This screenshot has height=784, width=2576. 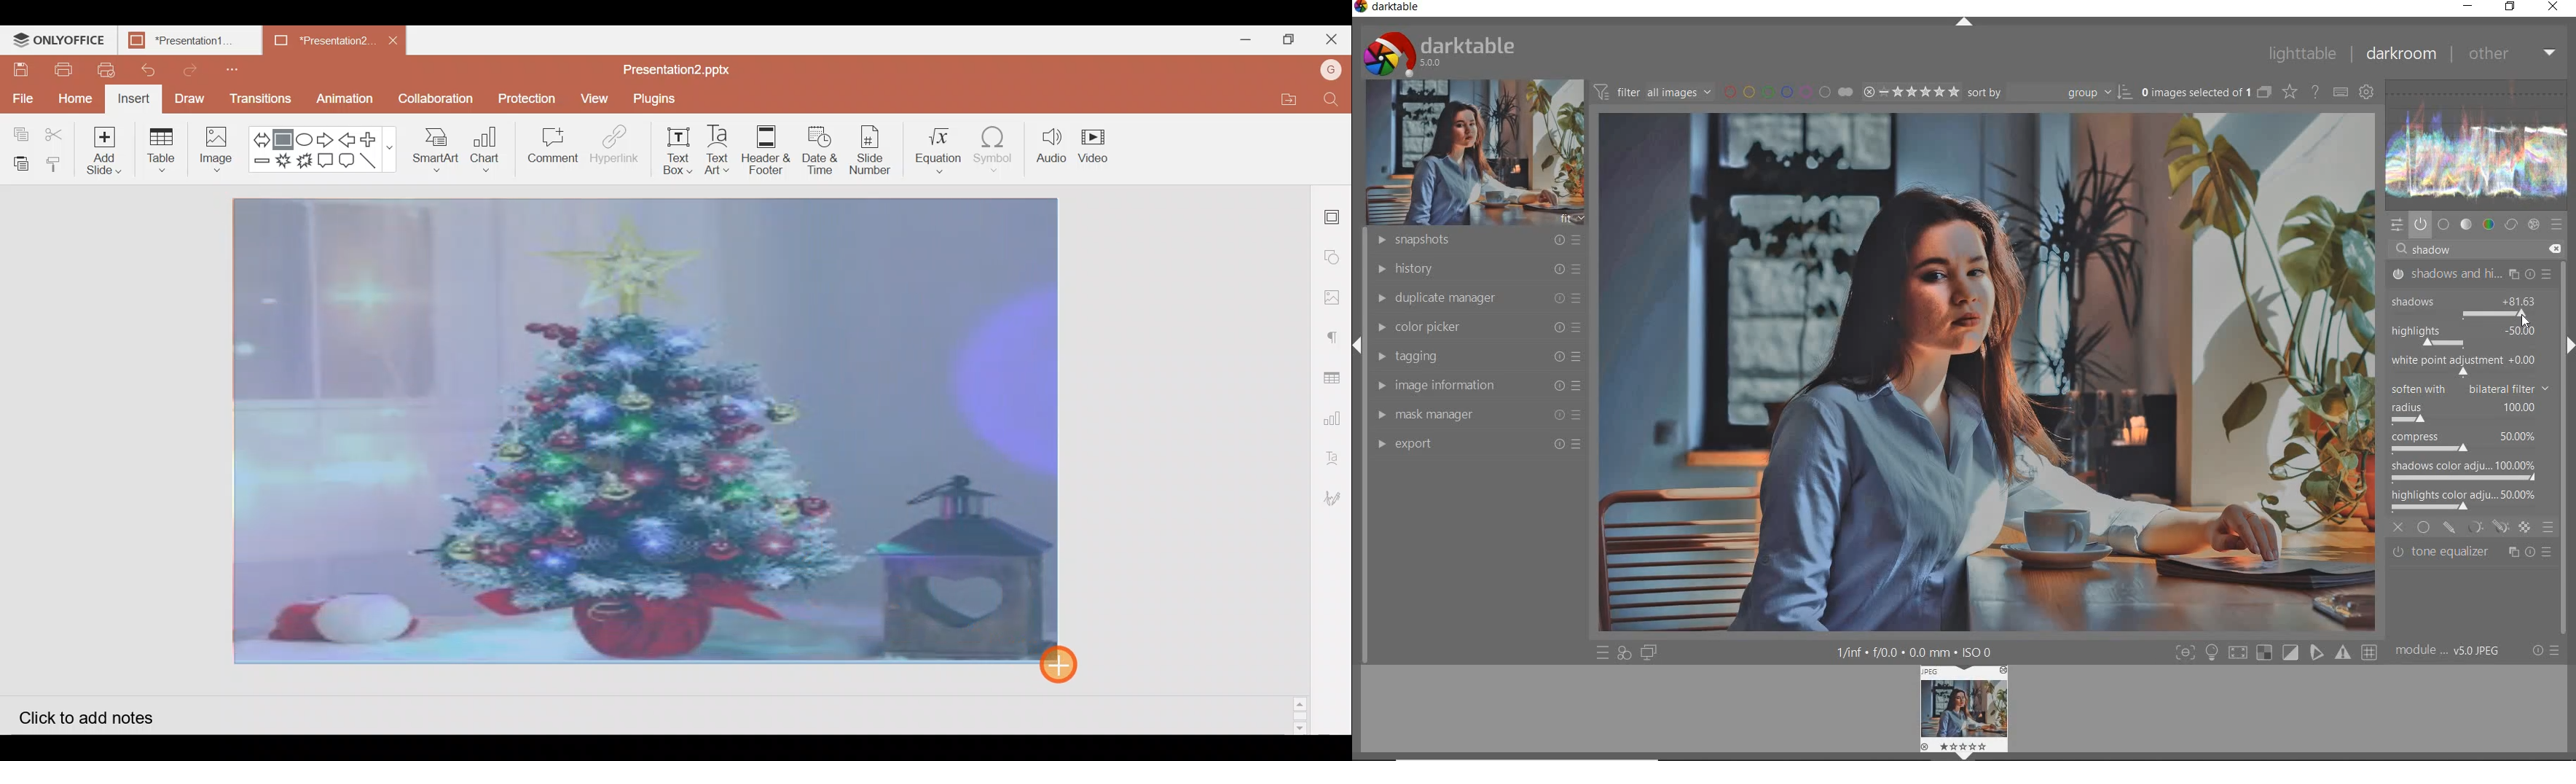 What do you see at coordinates (1336, 297) in the screenshot?
I see `Image settings` at bounding box center [1336, 297].